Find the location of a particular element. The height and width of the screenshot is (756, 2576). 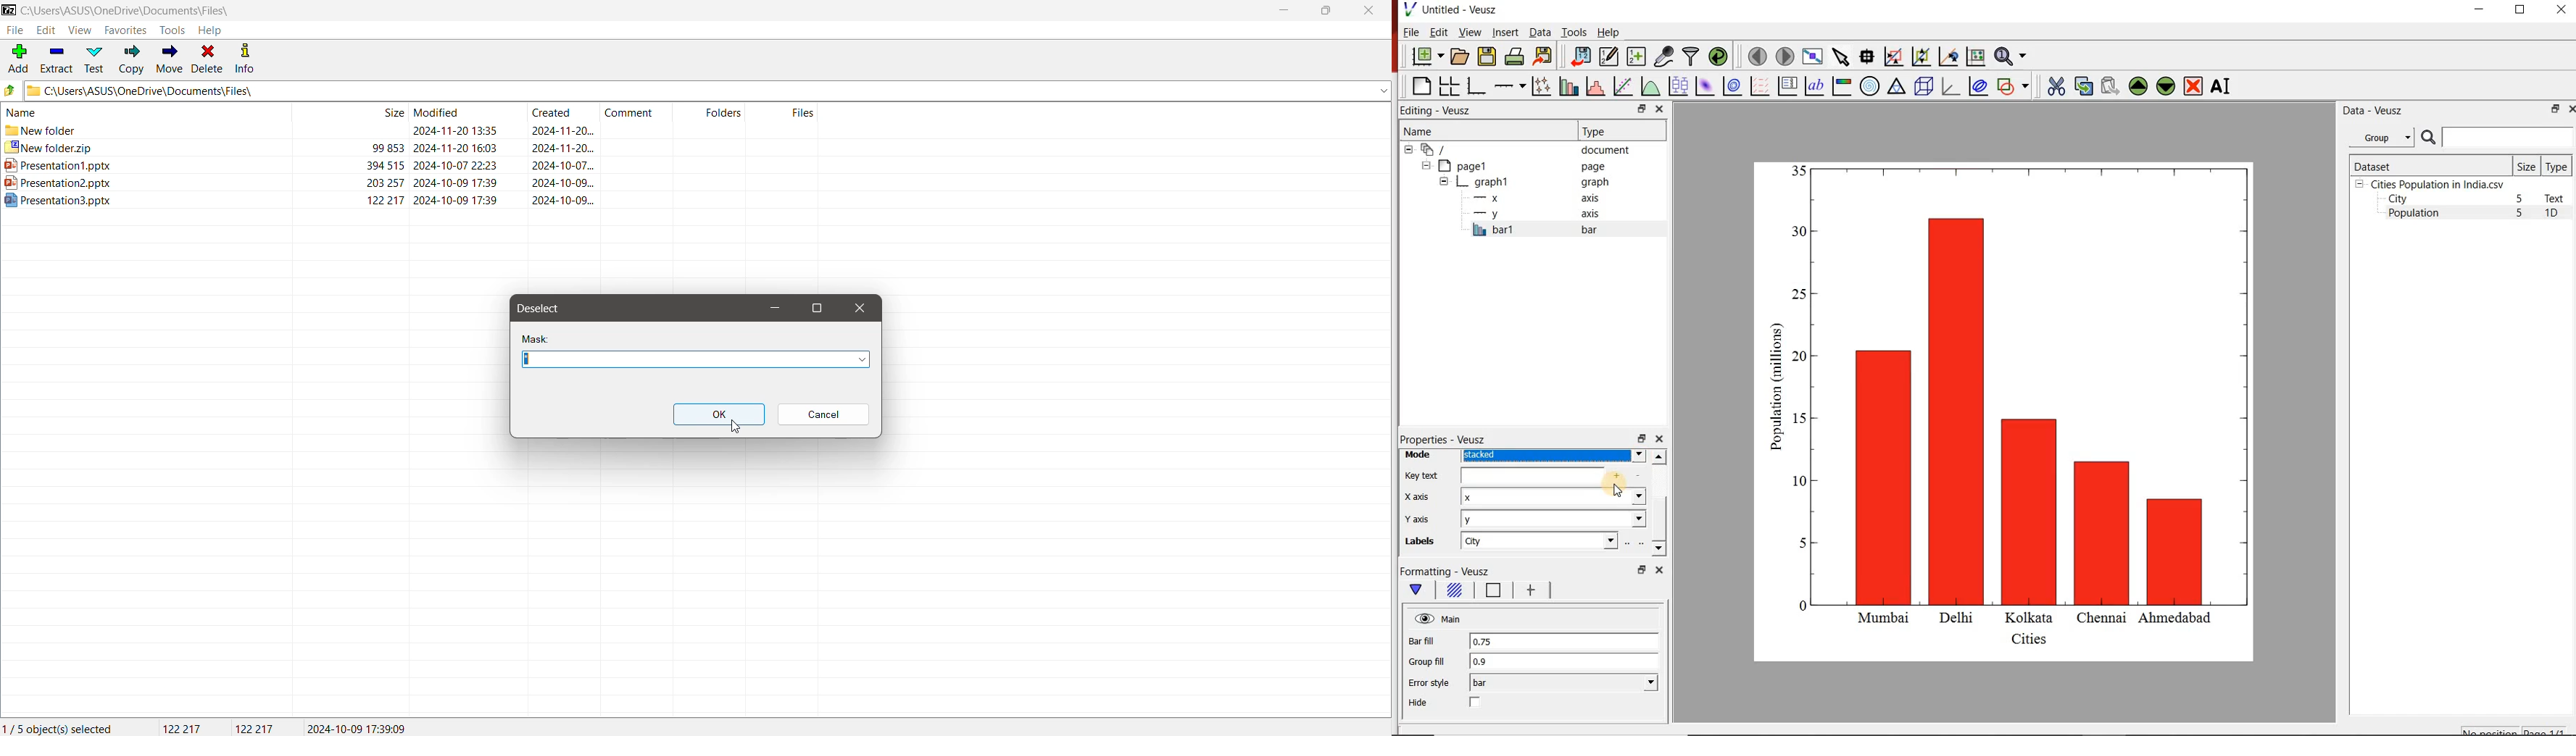

x axis is located at coordinates (1421, 498).